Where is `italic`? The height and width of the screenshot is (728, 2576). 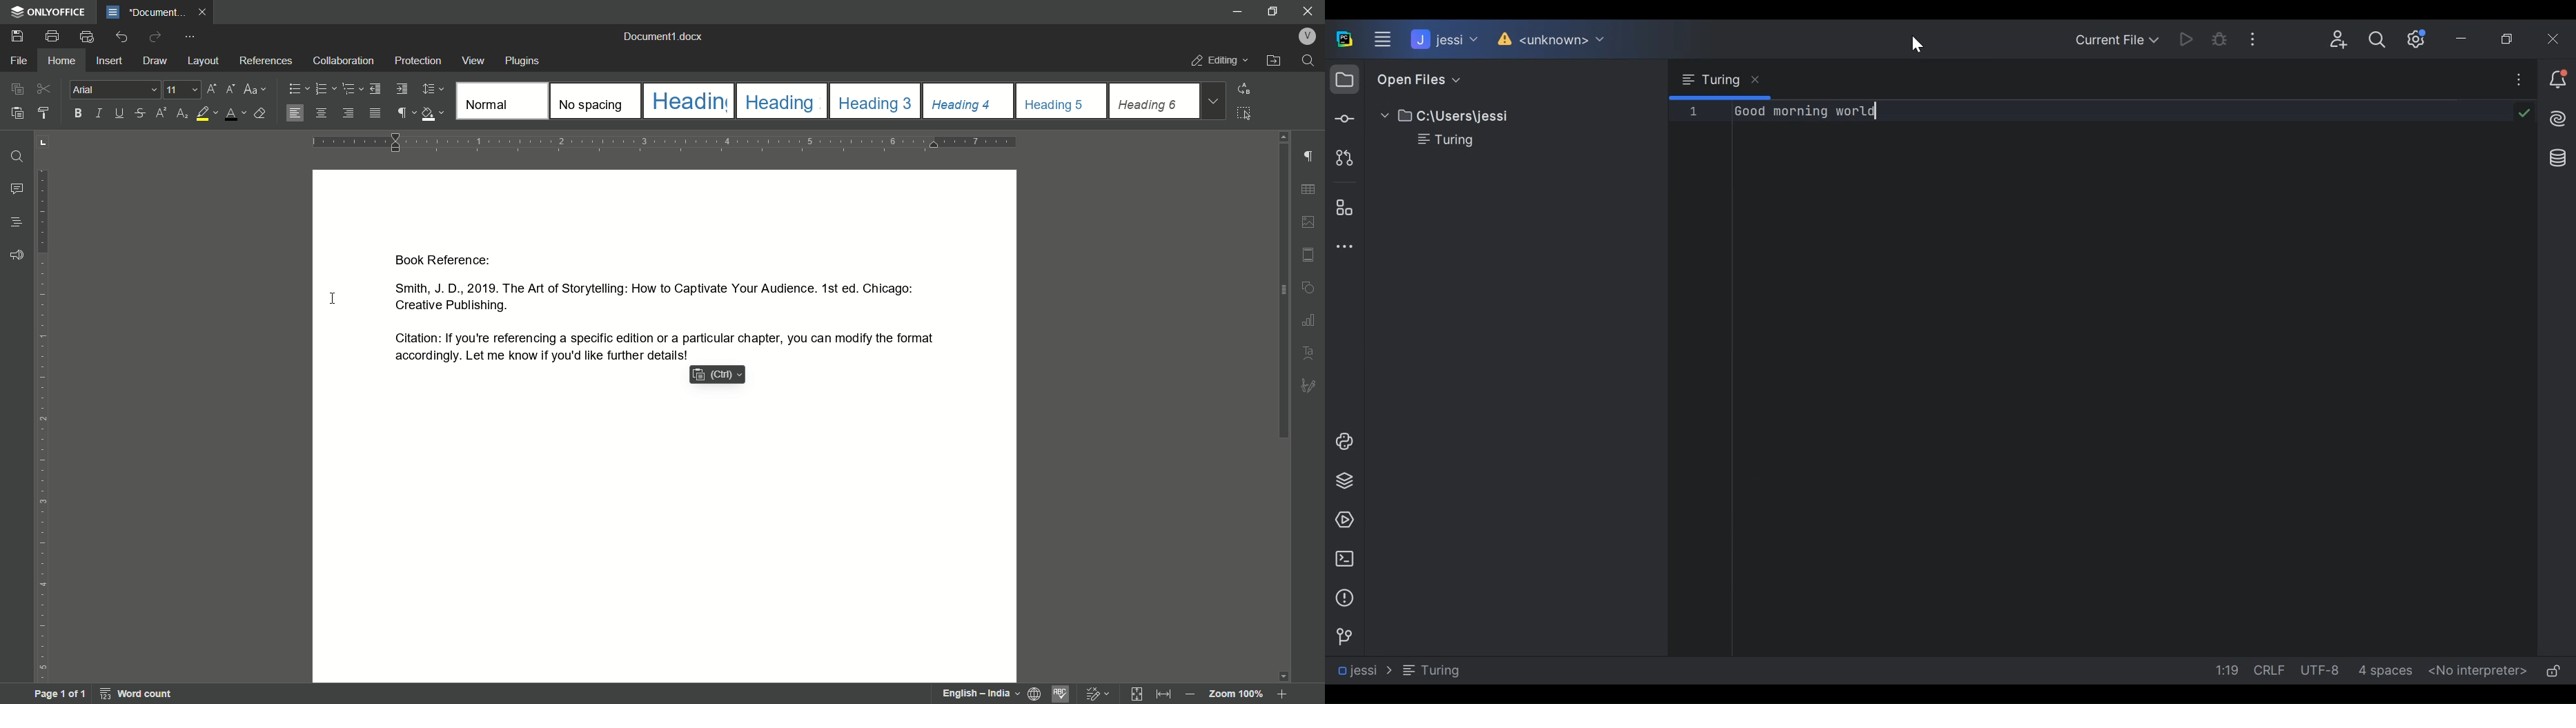
italic is located at coordinates (102, 113).